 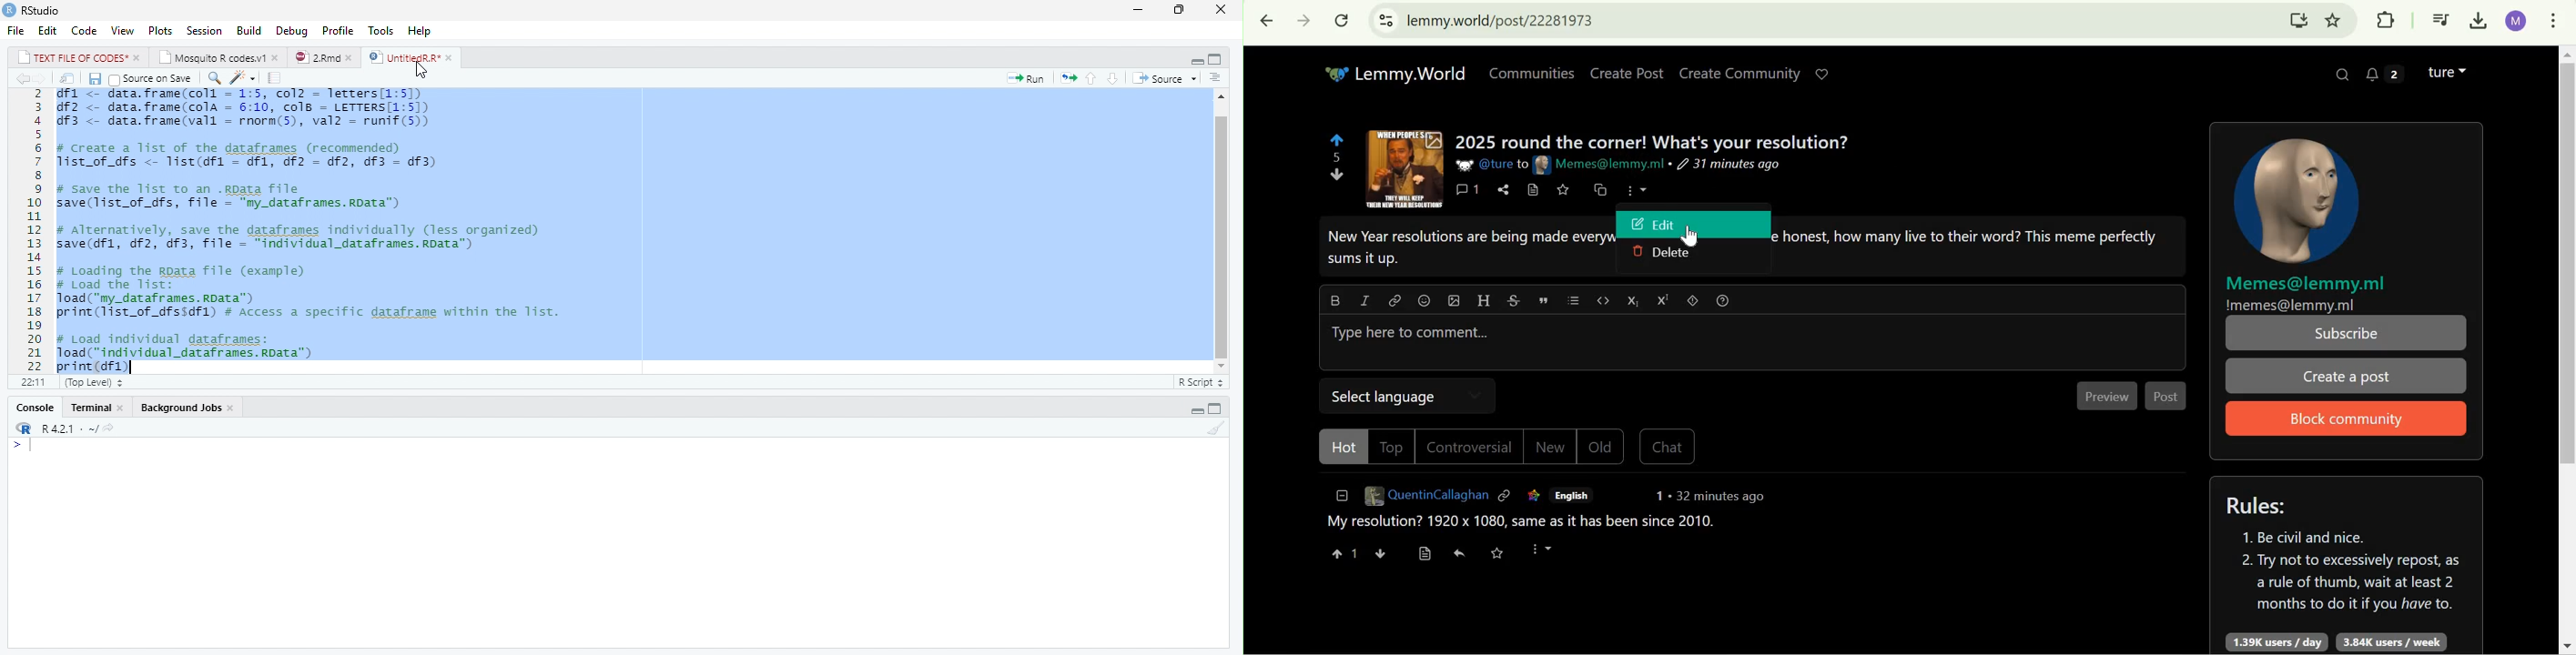 I want to click on dfl <- data.frame(coll = 1:5, col2 = Jetters[1:5])

4f2 <- data.frame(cola = 6:10, cols = LETTERS[1:5])

d4f3 <- data.frame(vall = rnorn(s), val2 = runif(5))

# create a 1ist of the dataframes (recommended)

list_of_dfs <- 1ist(dfl = dfi, df2 = df2, df3 = df3)

# save the list to an .Roata file

save(list_of dfs, file = "my_dataframes.rData")

# Alternatively, save the datafranes individually (less organized)
save(df1, df2, df3, file = "individual_dataframes.RData")

# Loading the roata file (example)

# Load the list:

Toad("my_dataframes. roata")

print(115t_of_dfssdf1) # Access a specific dataframe within the list.
# Load individual dataframes:

Toad("individual_datafranes. Roata")

print(df1)|, so click(x=323, y=230).